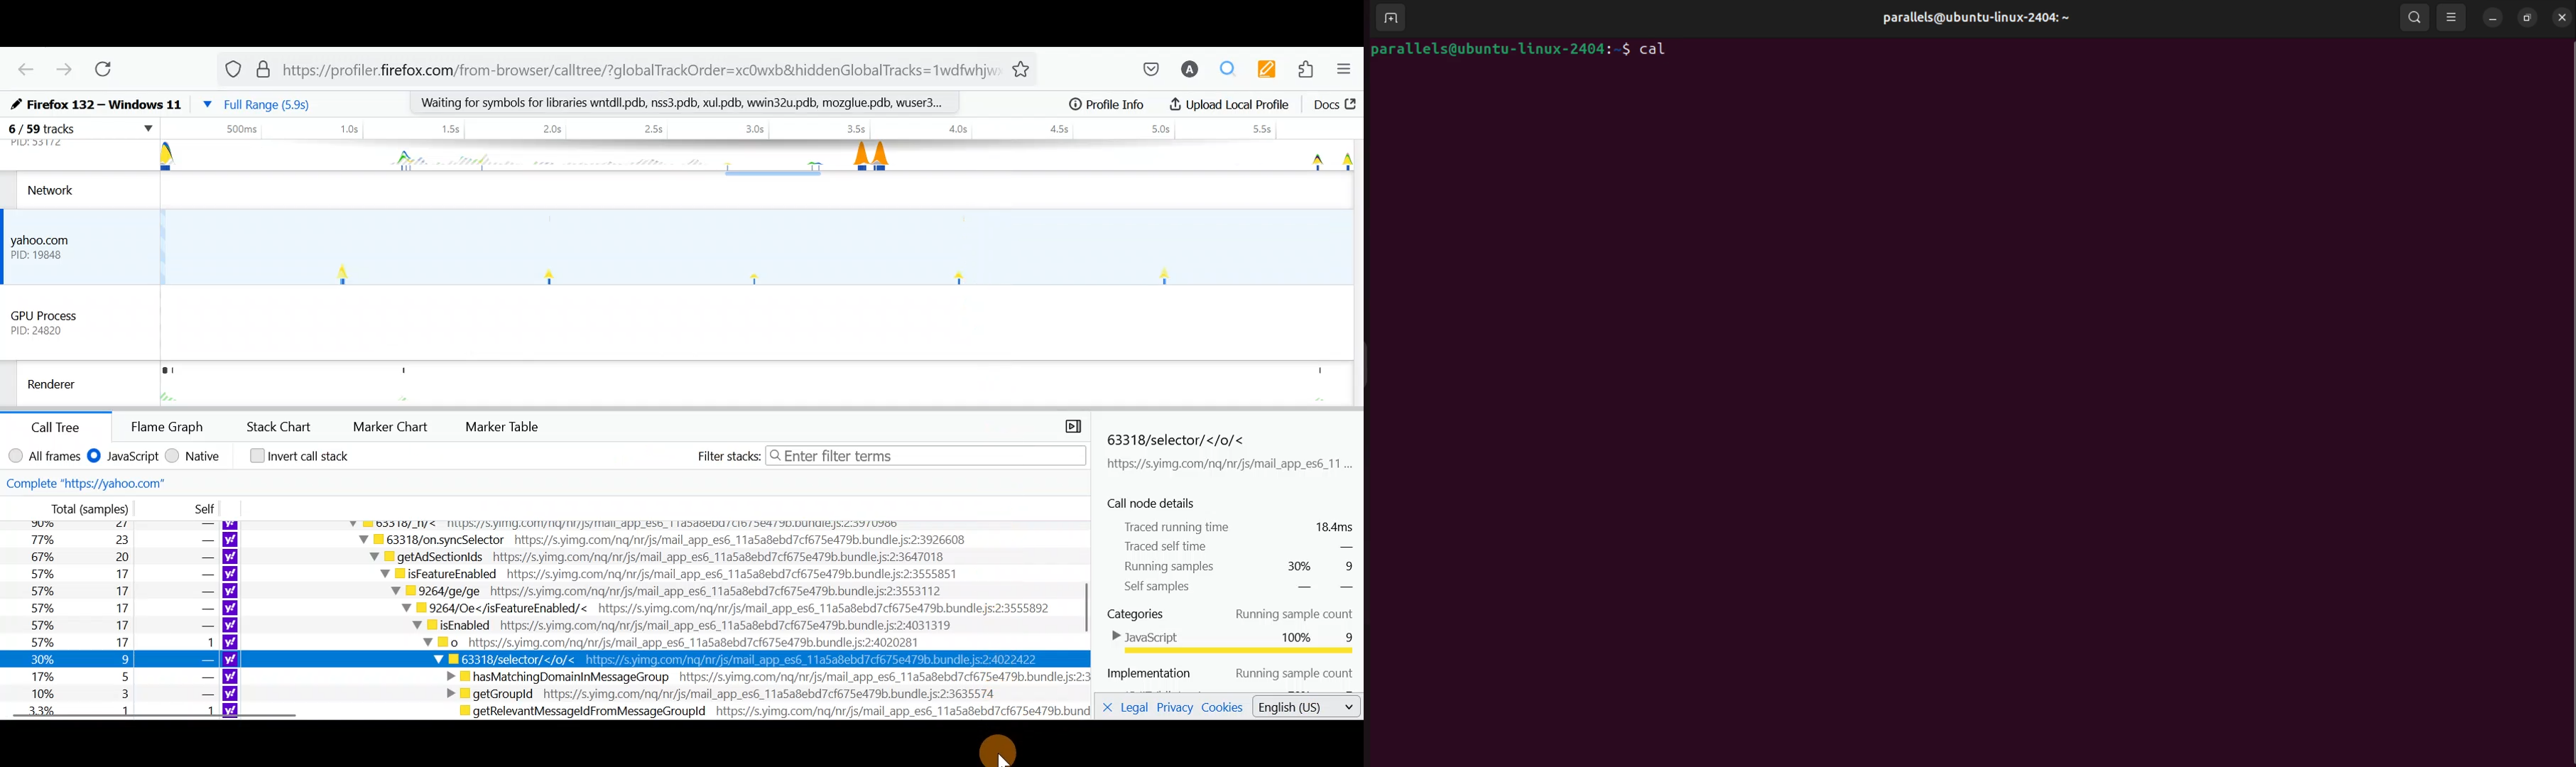 The height and width of the screenshot is (784, 2576). I want to click on , so click(65, 381).